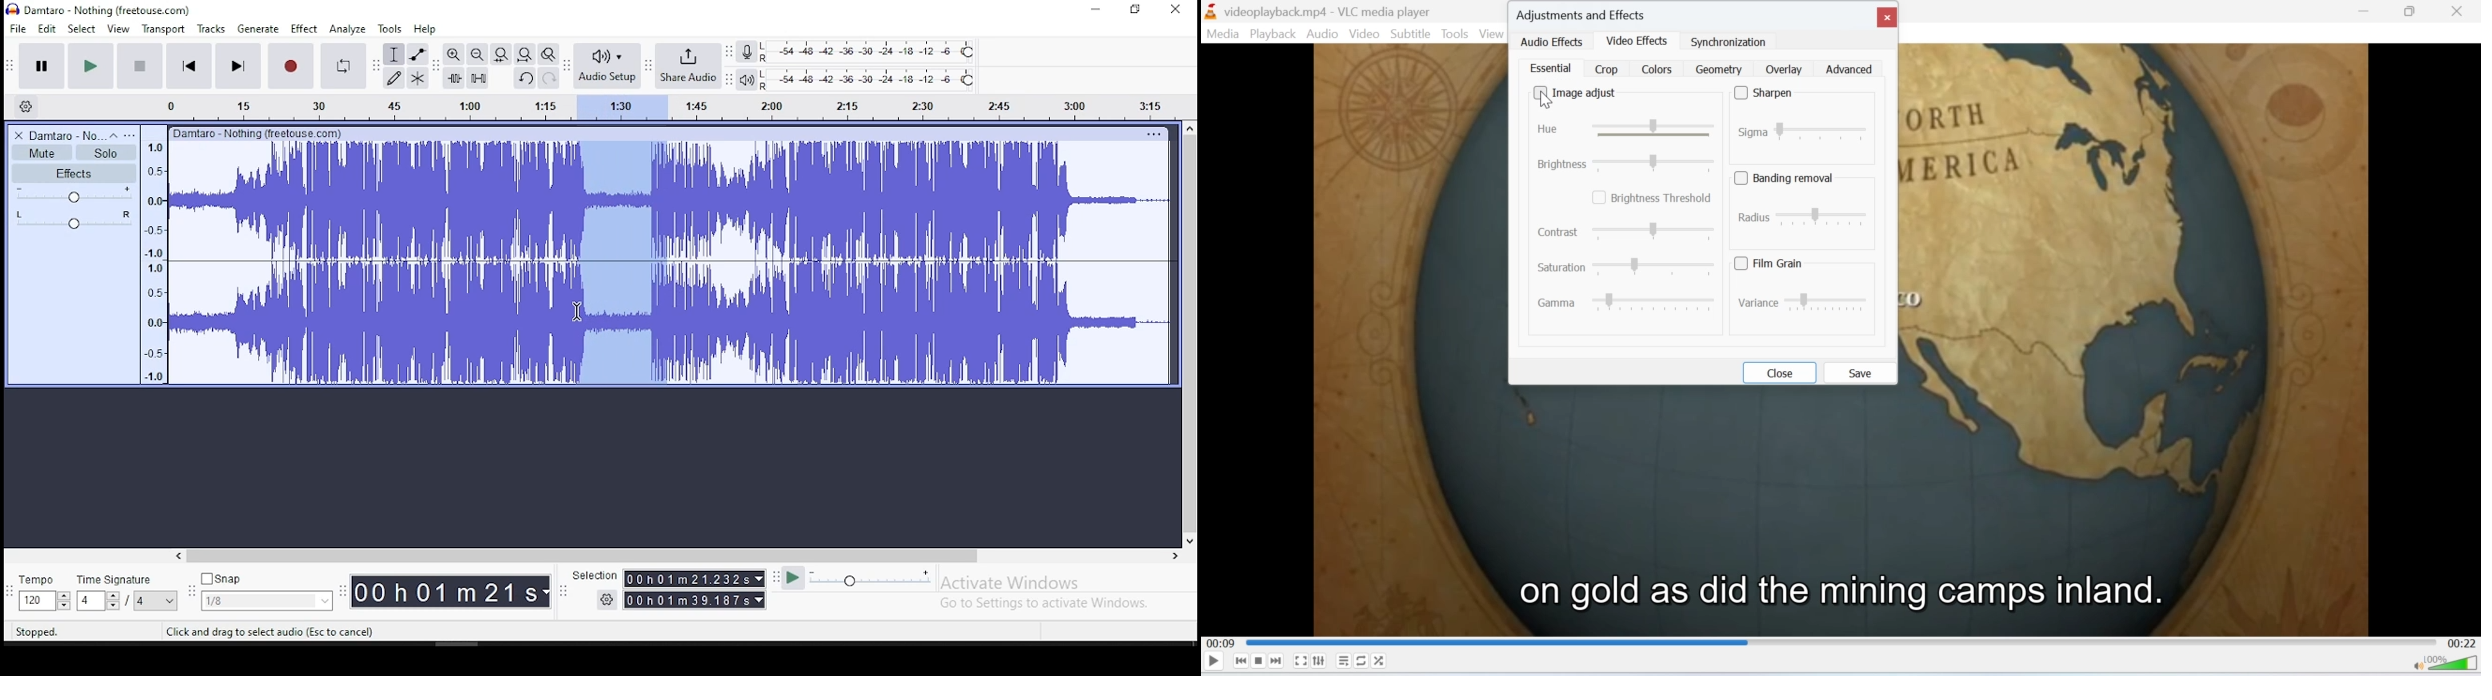 The height and width of the screenshot is (700, 2492). I want to click on Saturation, so click(1628, 268).